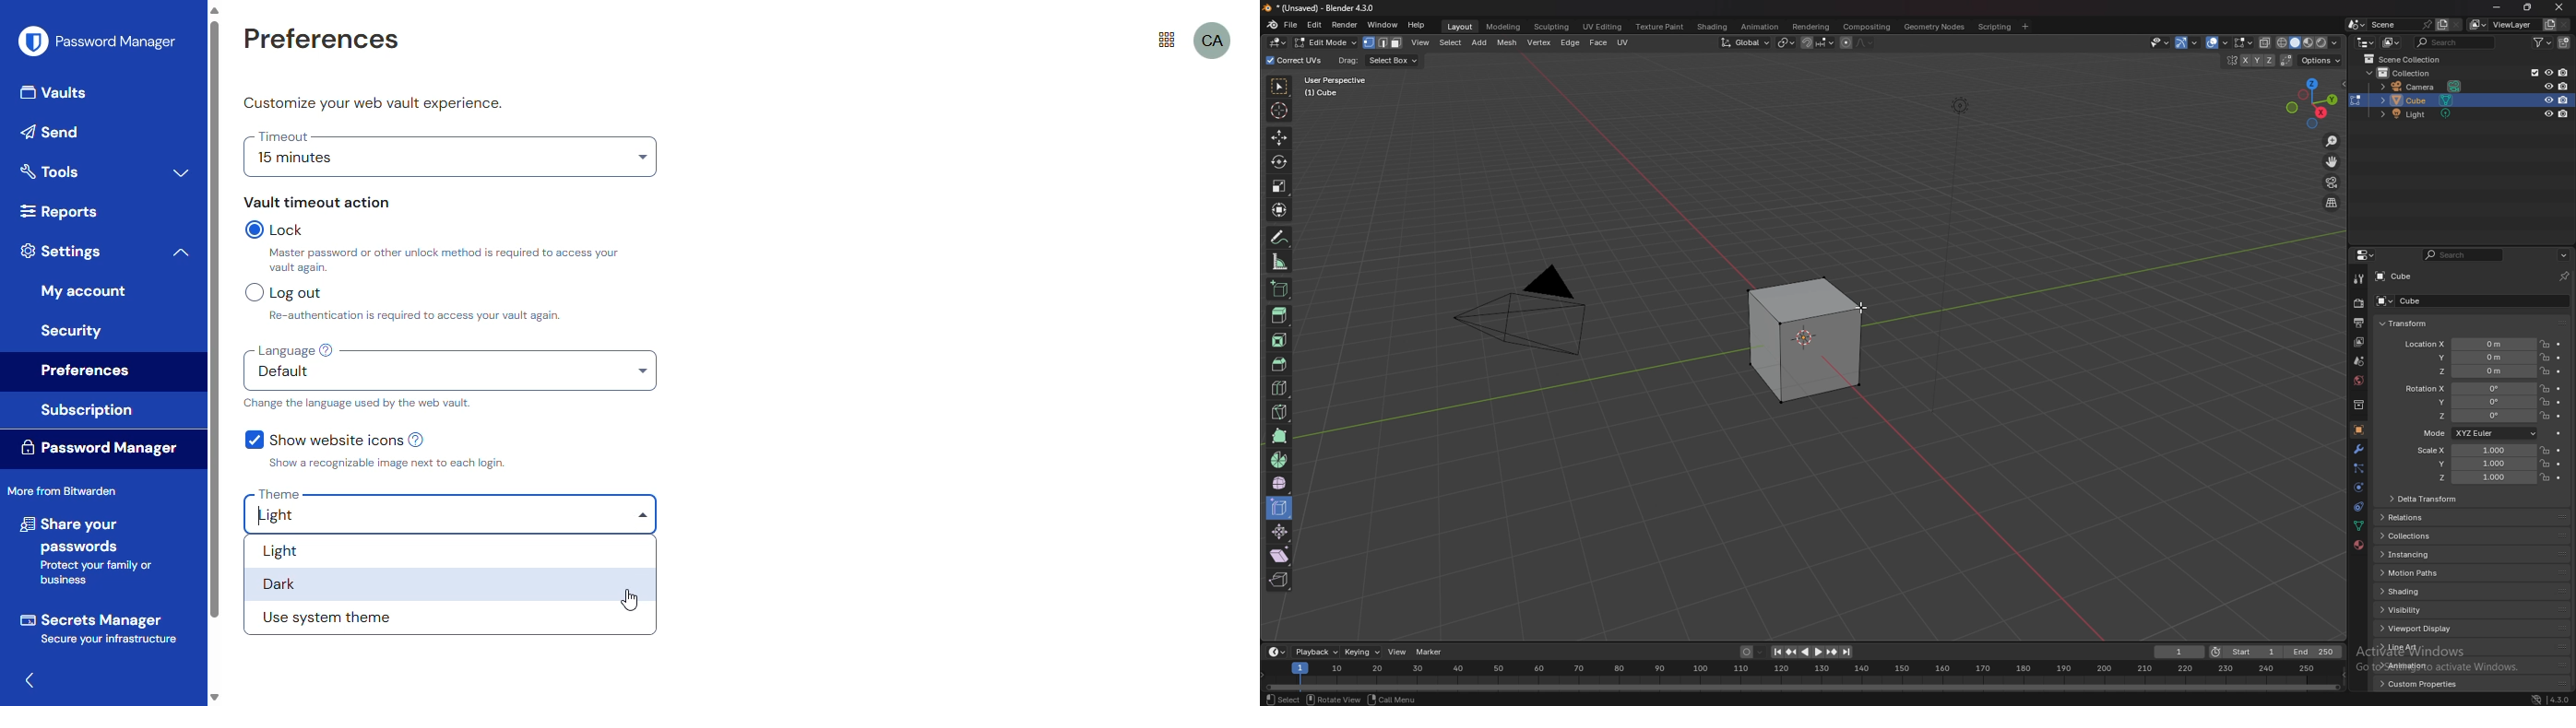 Image resolution: width=2576 pixels, height=728 pixels. What do you see at coordinates (1798, 338) in the screenshot?
I see `cube` at bounding box center [1798, 338].